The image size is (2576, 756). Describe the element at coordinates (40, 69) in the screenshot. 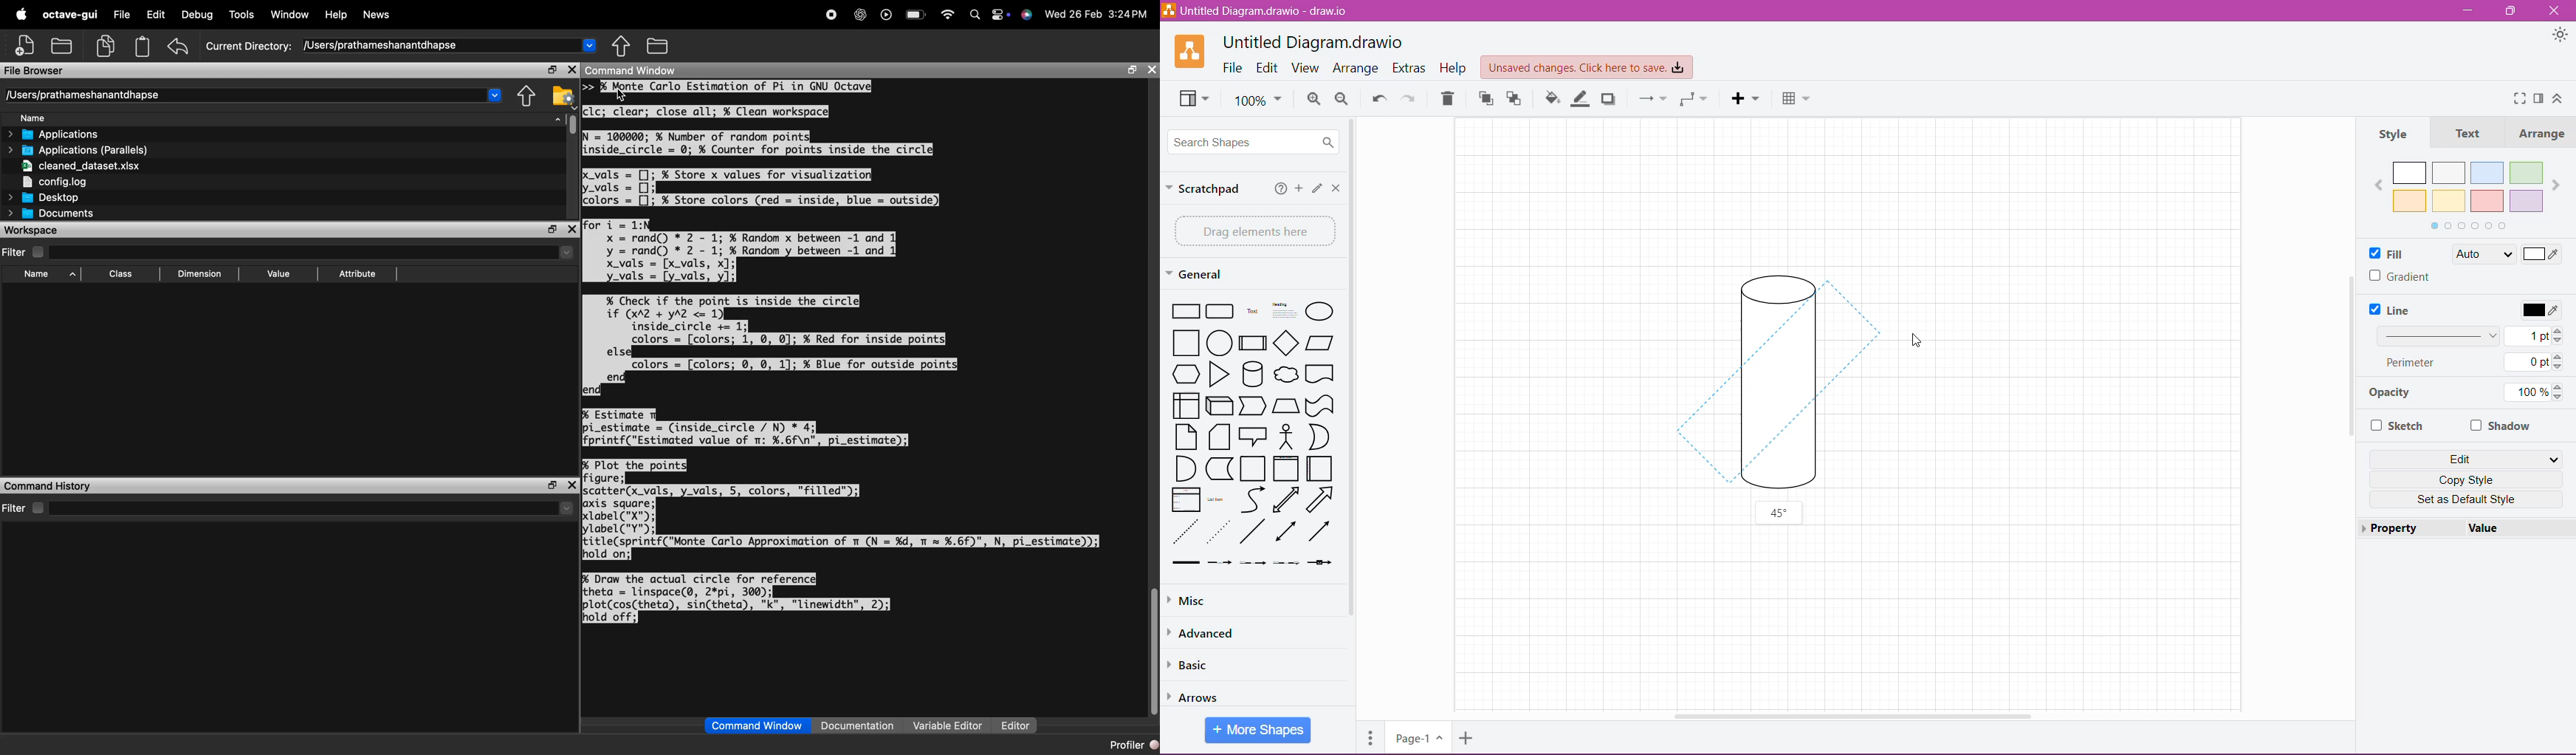

I see `File Browser` at that location.